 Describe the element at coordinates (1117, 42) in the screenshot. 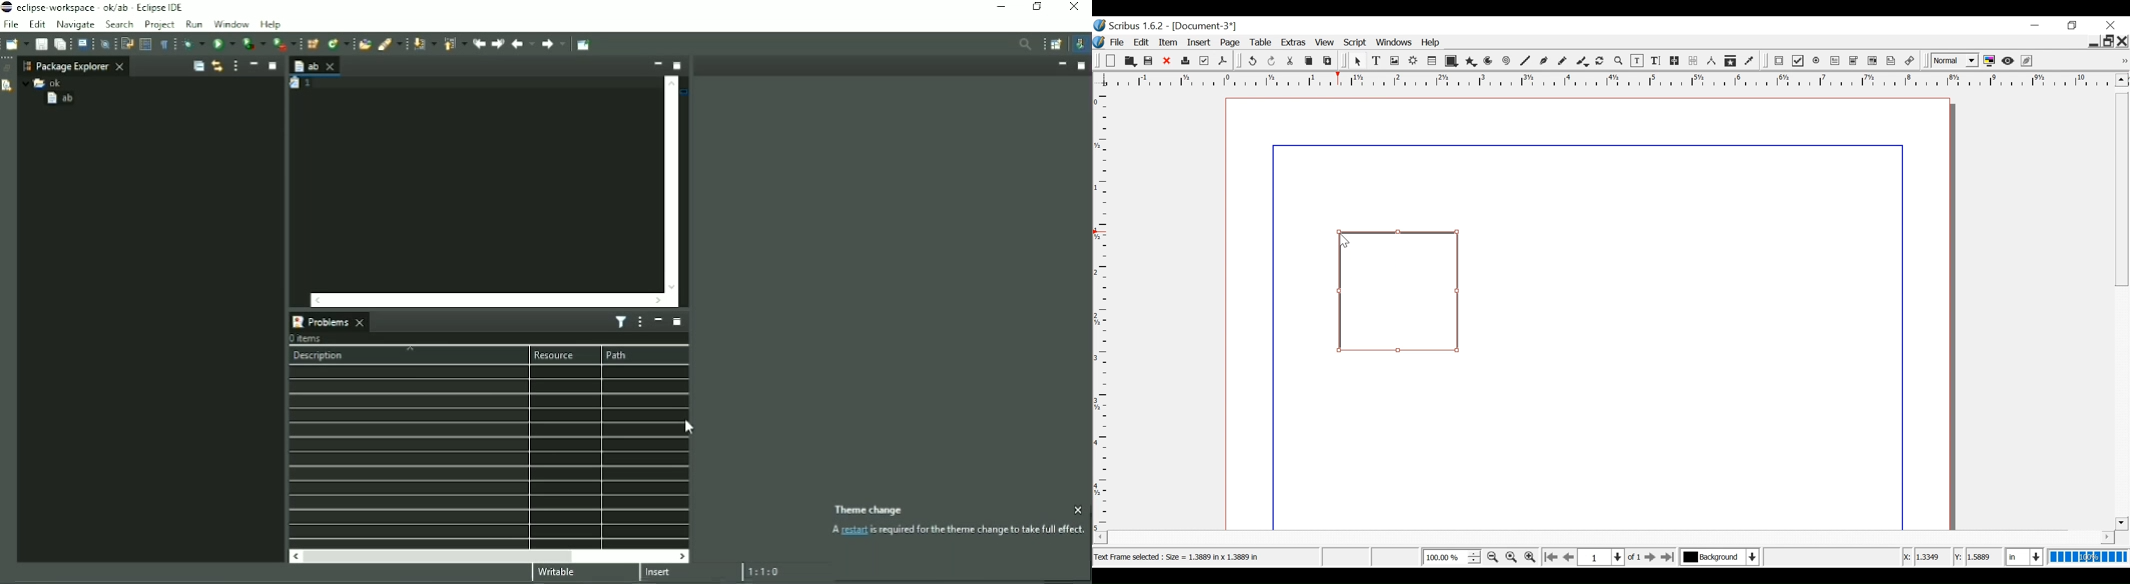

I see `File` at that location.